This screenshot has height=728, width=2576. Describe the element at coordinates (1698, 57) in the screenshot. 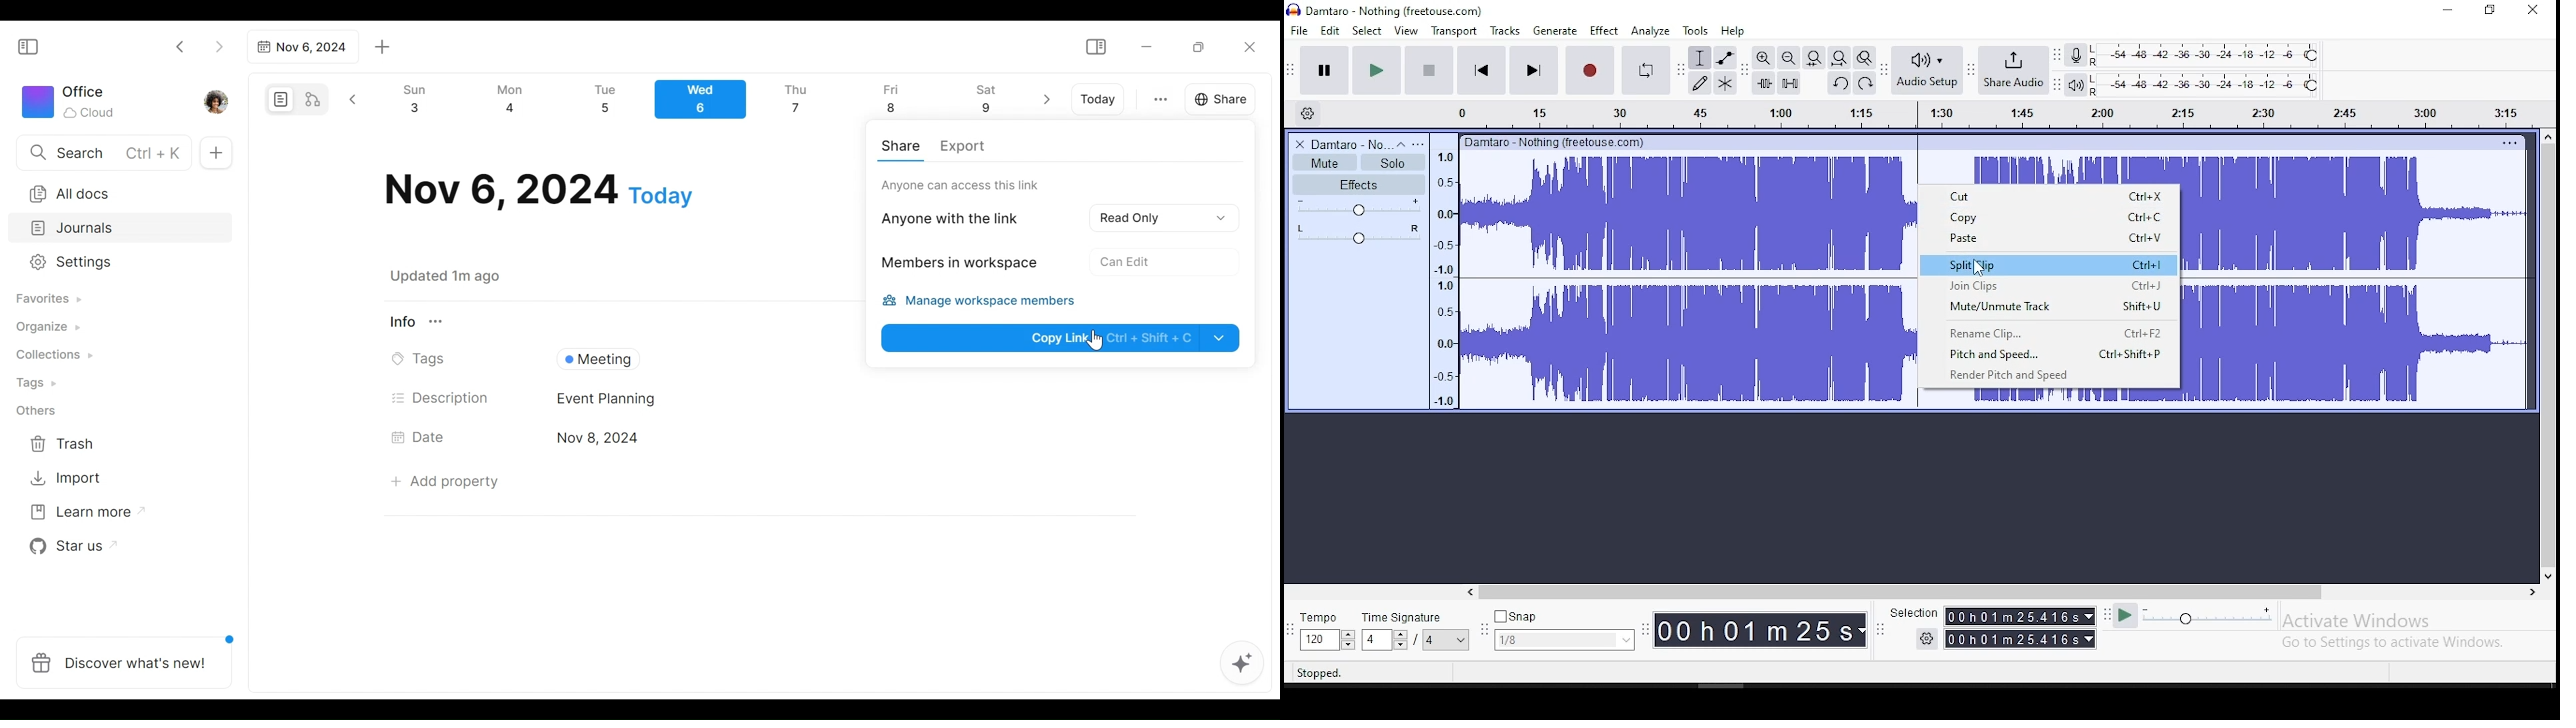

I see `selection tool` at that location.